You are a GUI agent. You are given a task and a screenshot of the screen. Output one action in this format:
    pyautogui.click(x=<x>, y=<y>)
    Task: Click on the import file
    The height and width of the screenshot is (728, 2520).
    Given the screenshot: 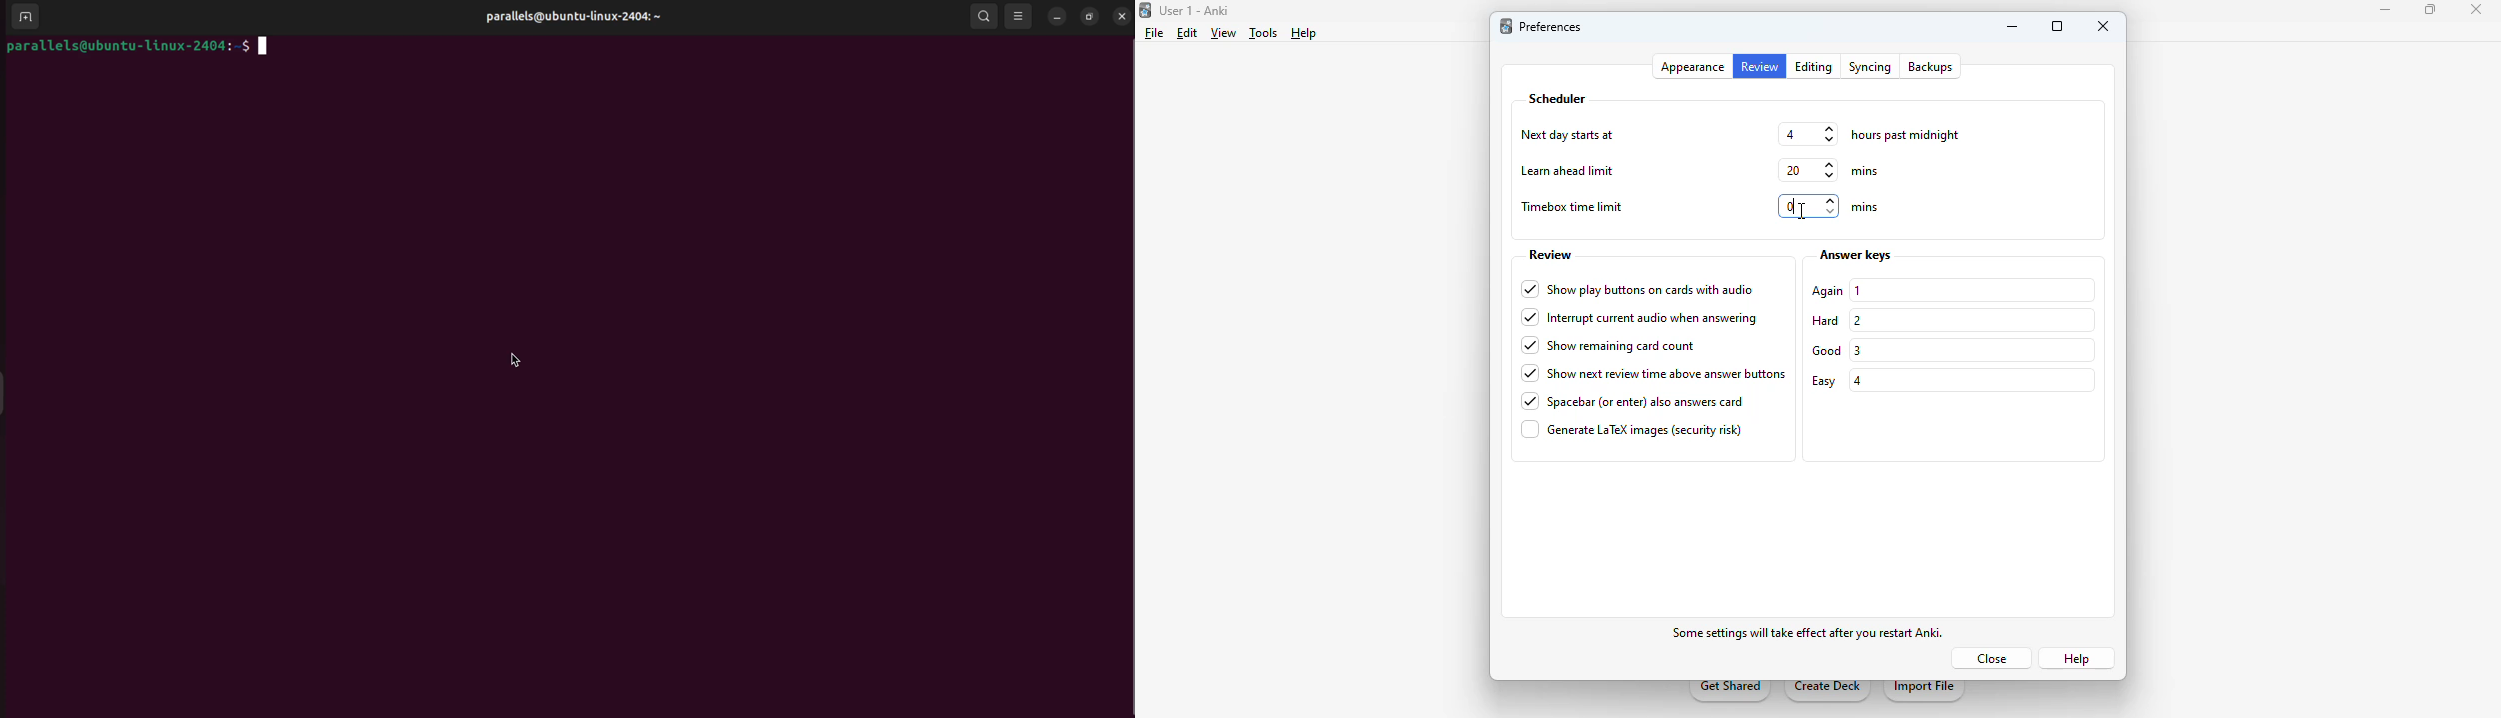 What is the action you would take?
    pyautogui.click(x=1923, y=691)
    